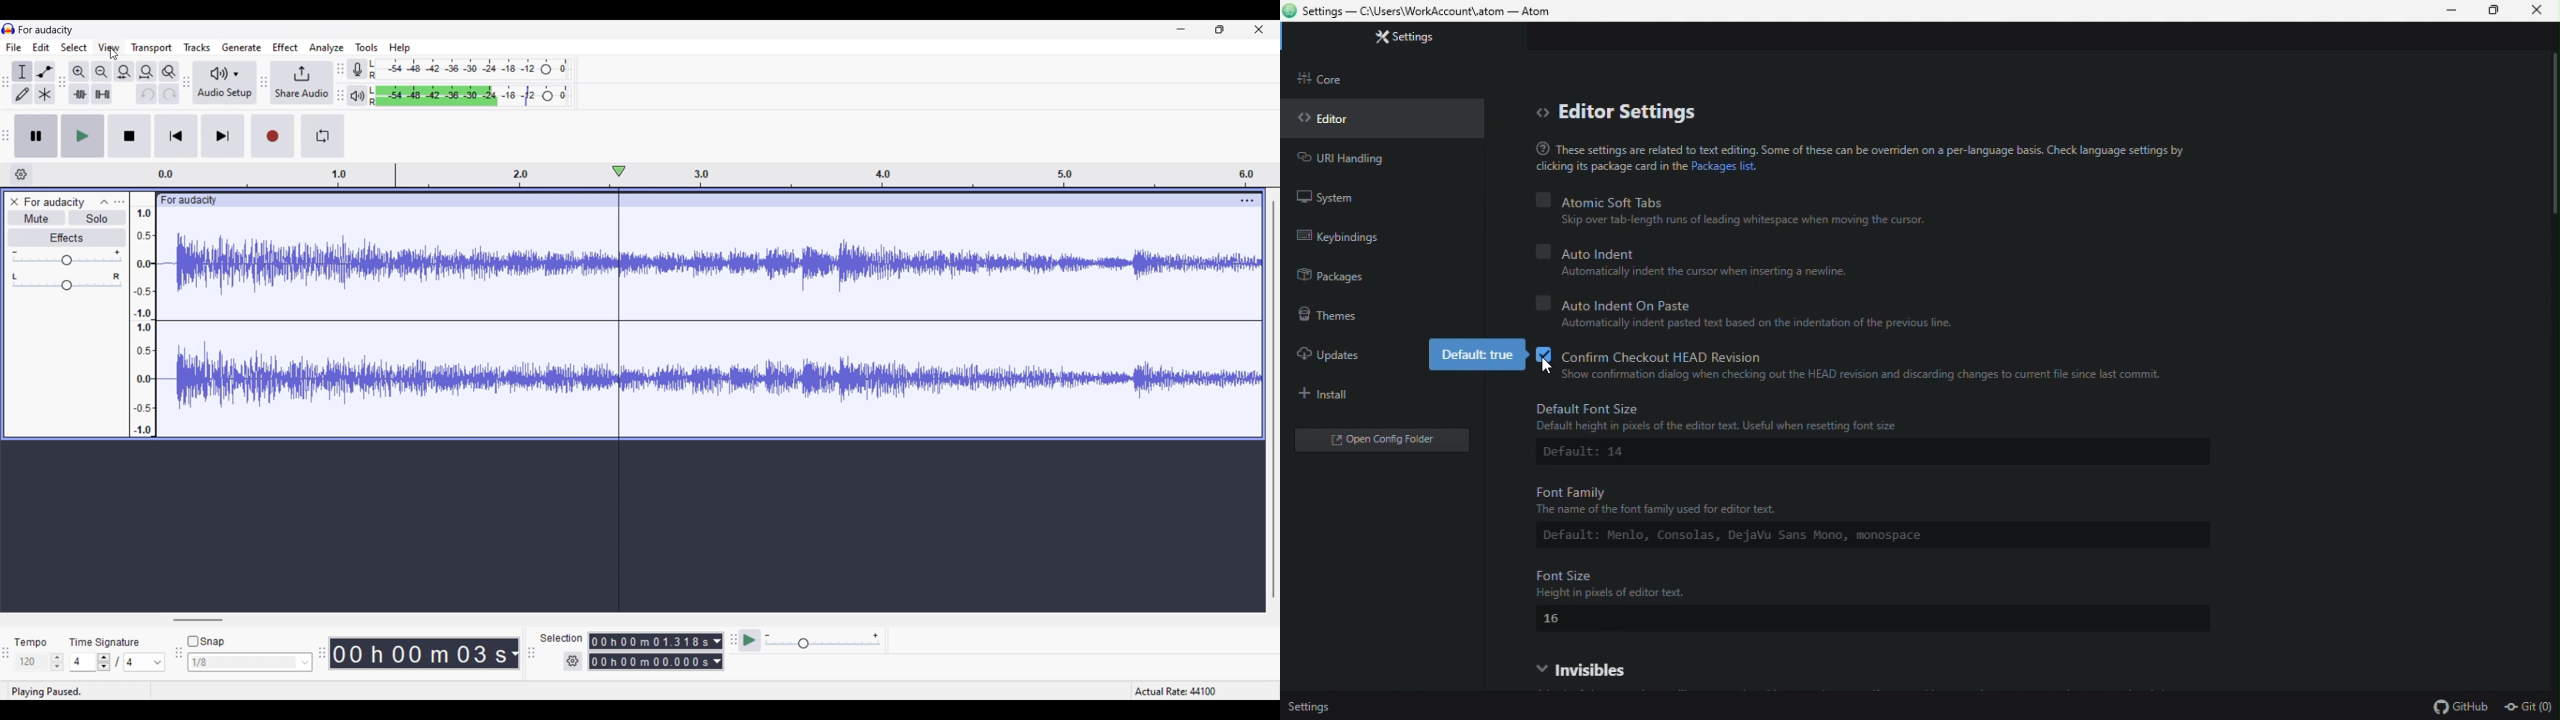  I want to click on Close interface, so click(1259, 29).